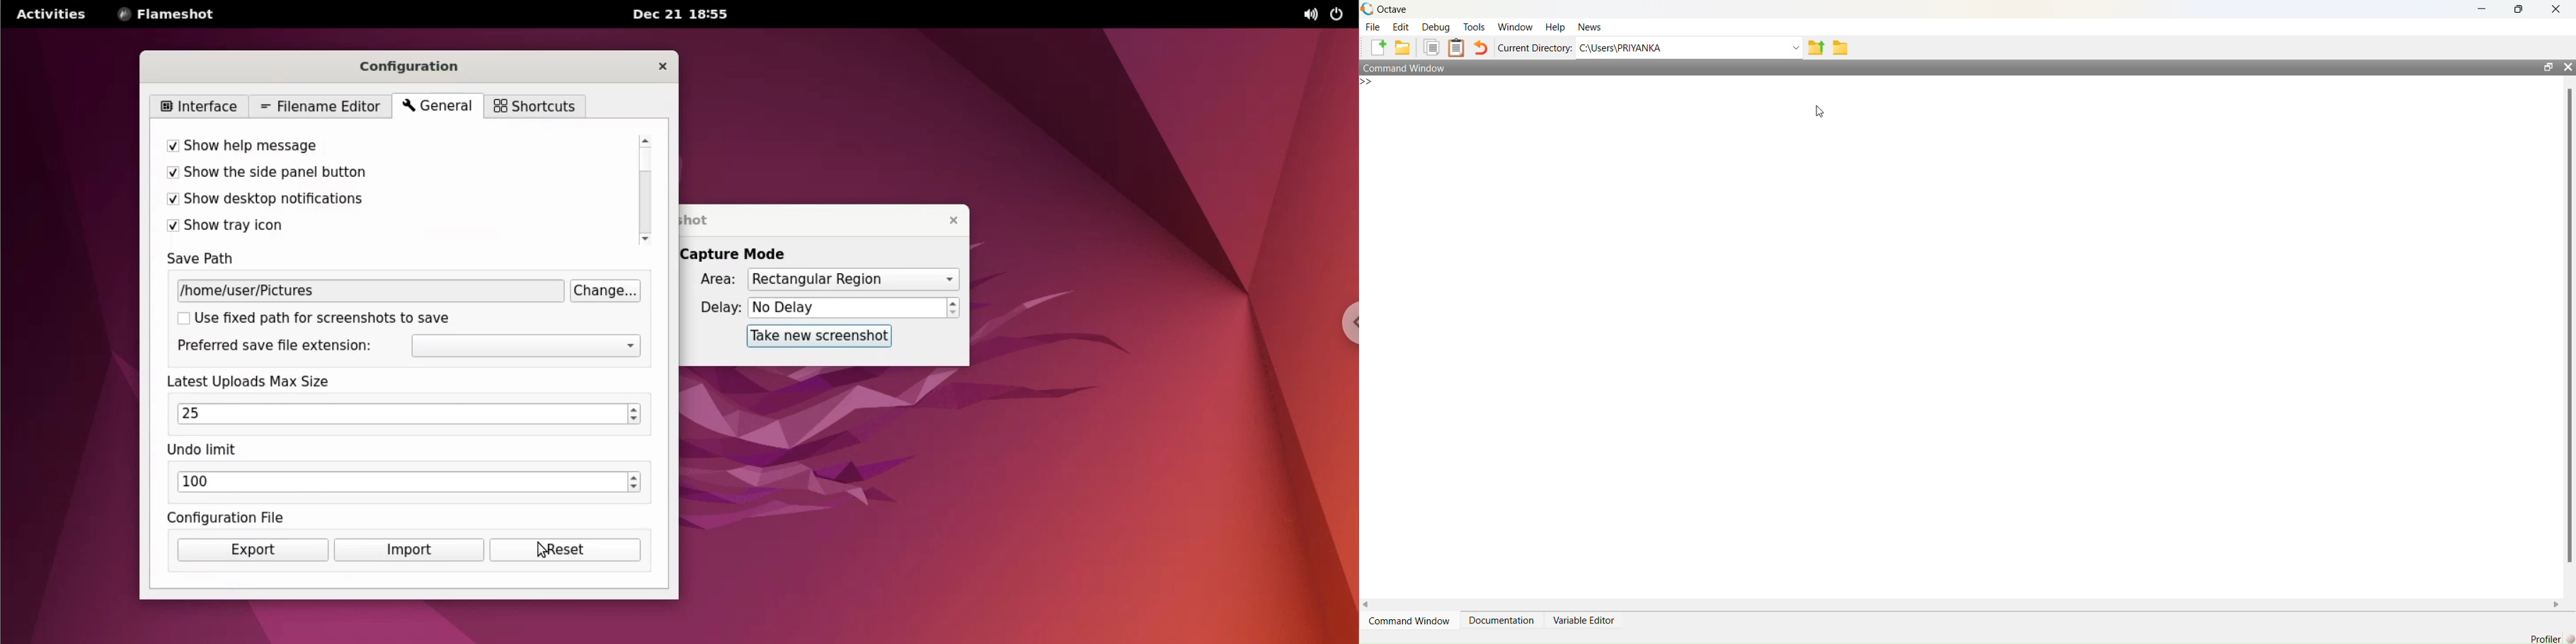 This screenshot has width=2576, height=644. I want to click on Debug, so click(1436, 27).